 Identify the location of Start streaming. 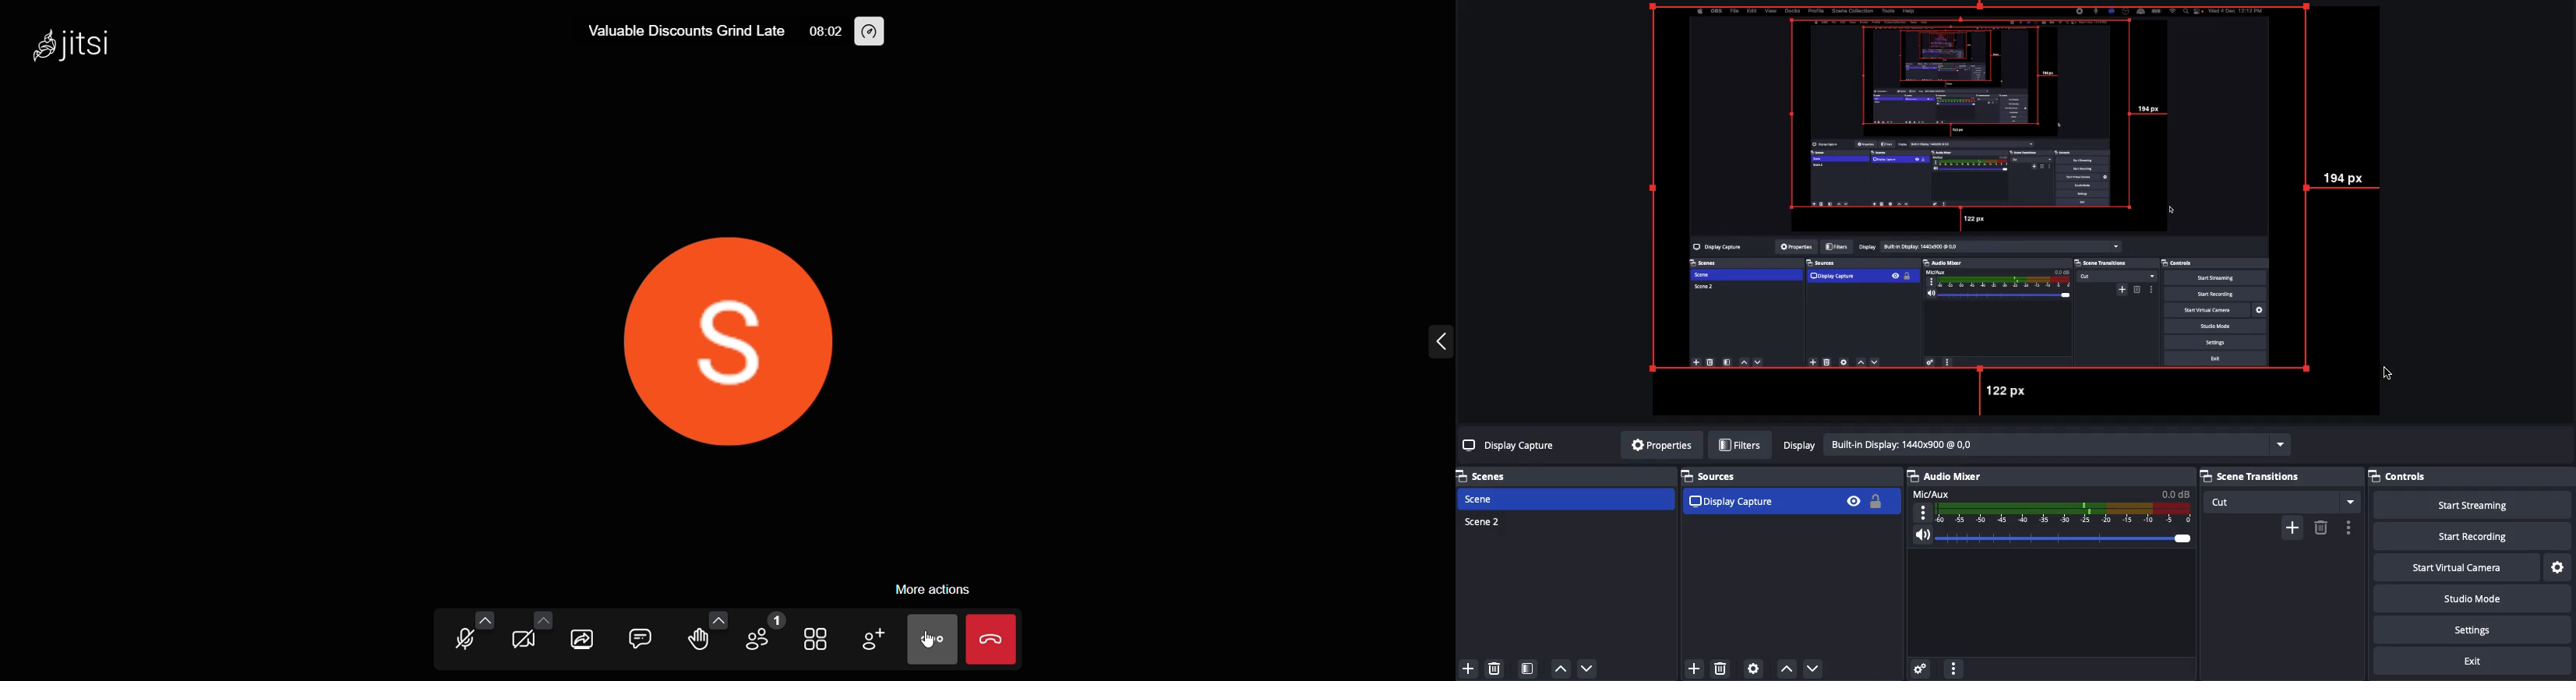
(2485, 505).